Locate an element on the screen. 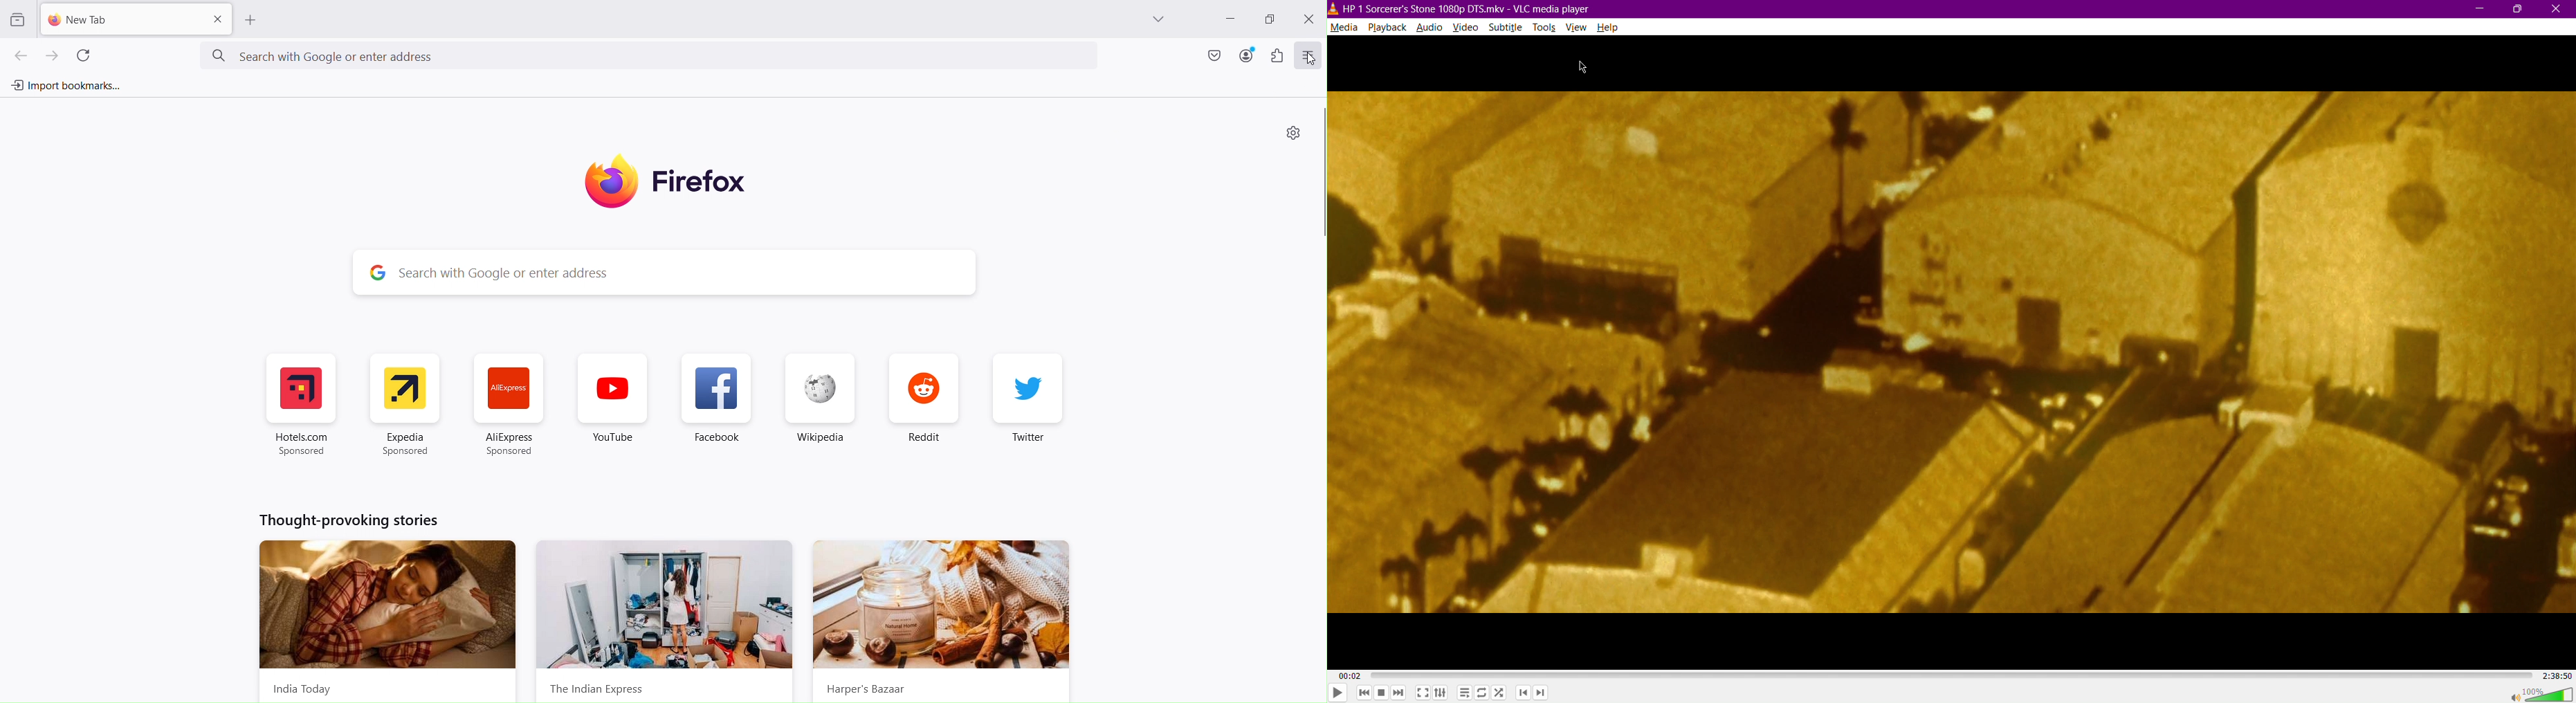 This screenshot has width=2576, height=728. Account is located at coordinates (1247, 55).